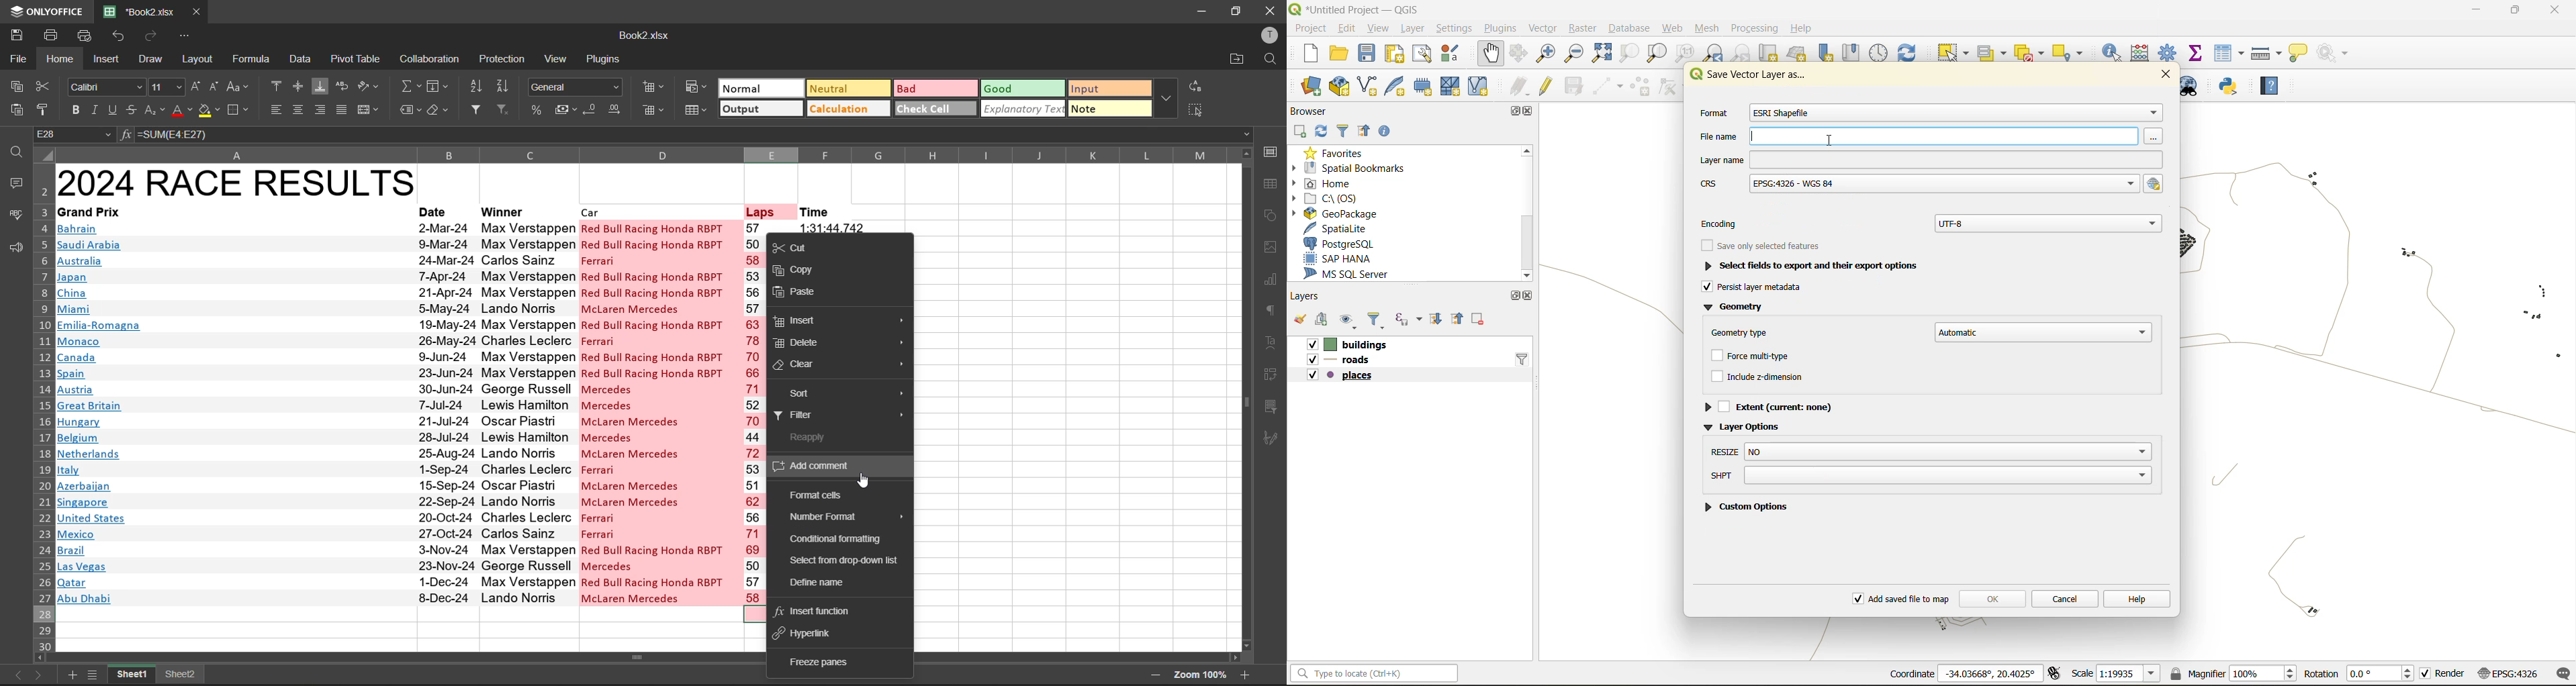 The height and width of the screenshot is (700, 2576). What do you see at coordinates (1830, 54) in the screenshot?
I see `new spatial bookmark` at bounding box center [1830, 54].